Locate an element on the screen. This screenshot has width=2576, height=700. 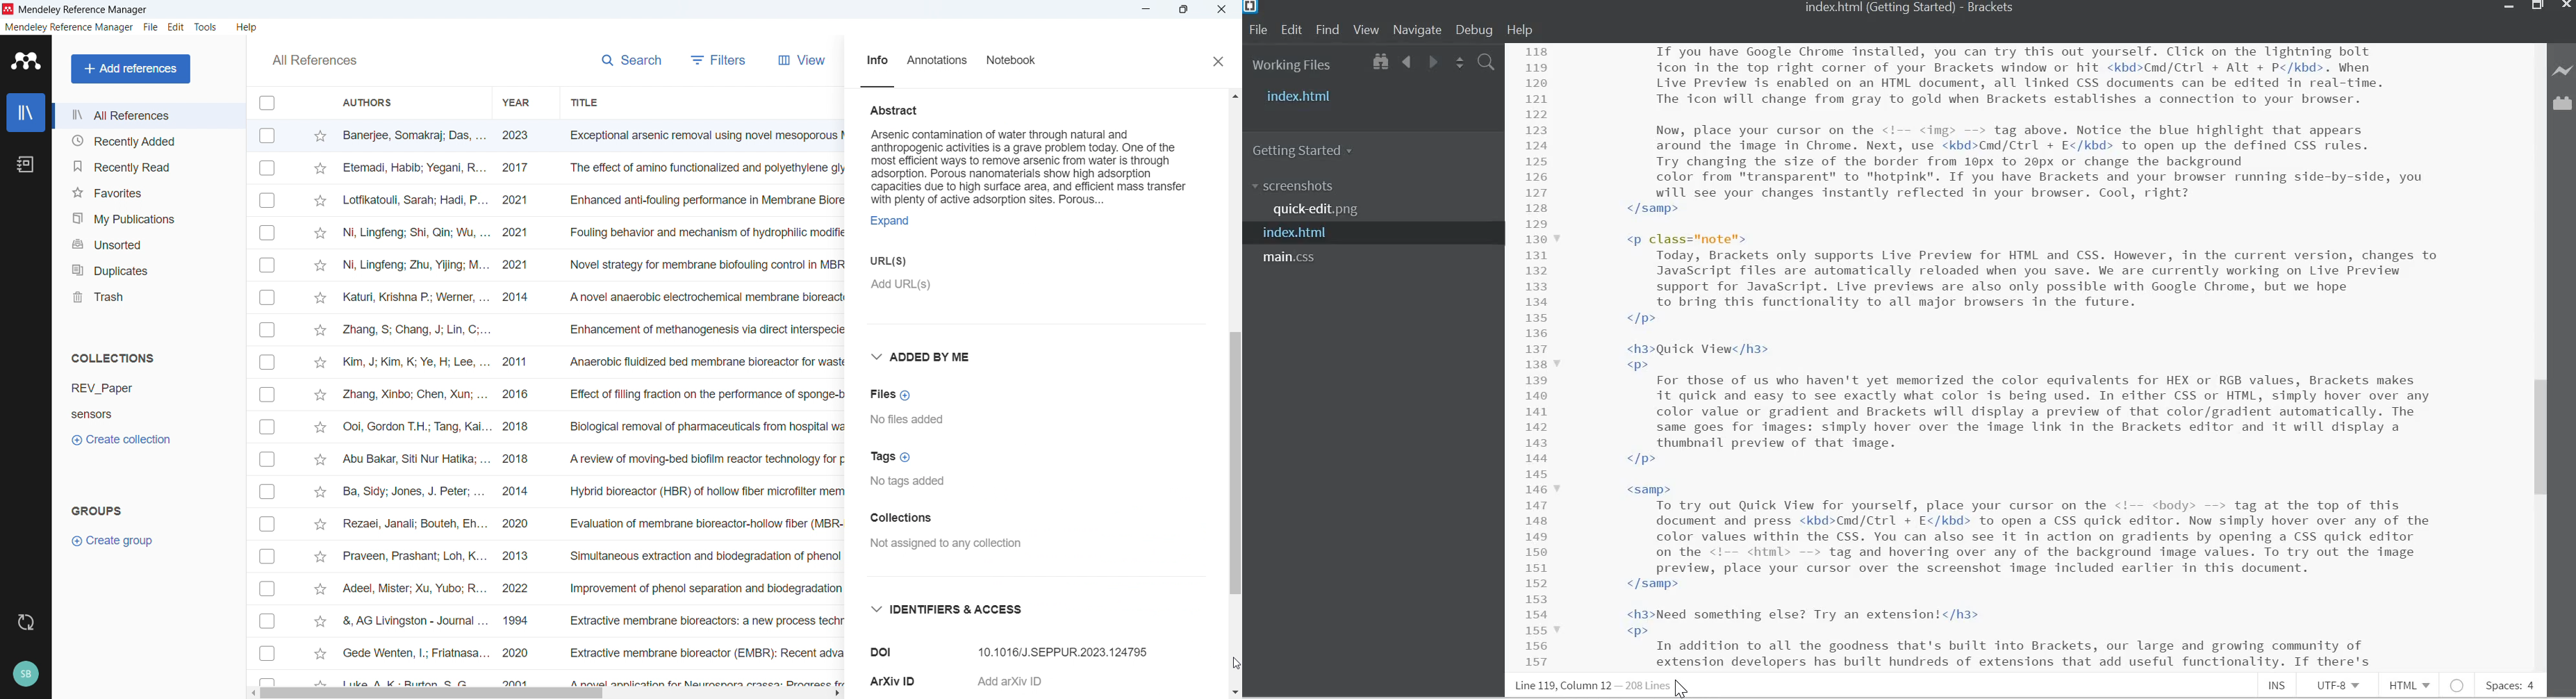
fouling behavior and mechanism of hydrophilic modified membrane in anam is located at coordinates (700, 233).